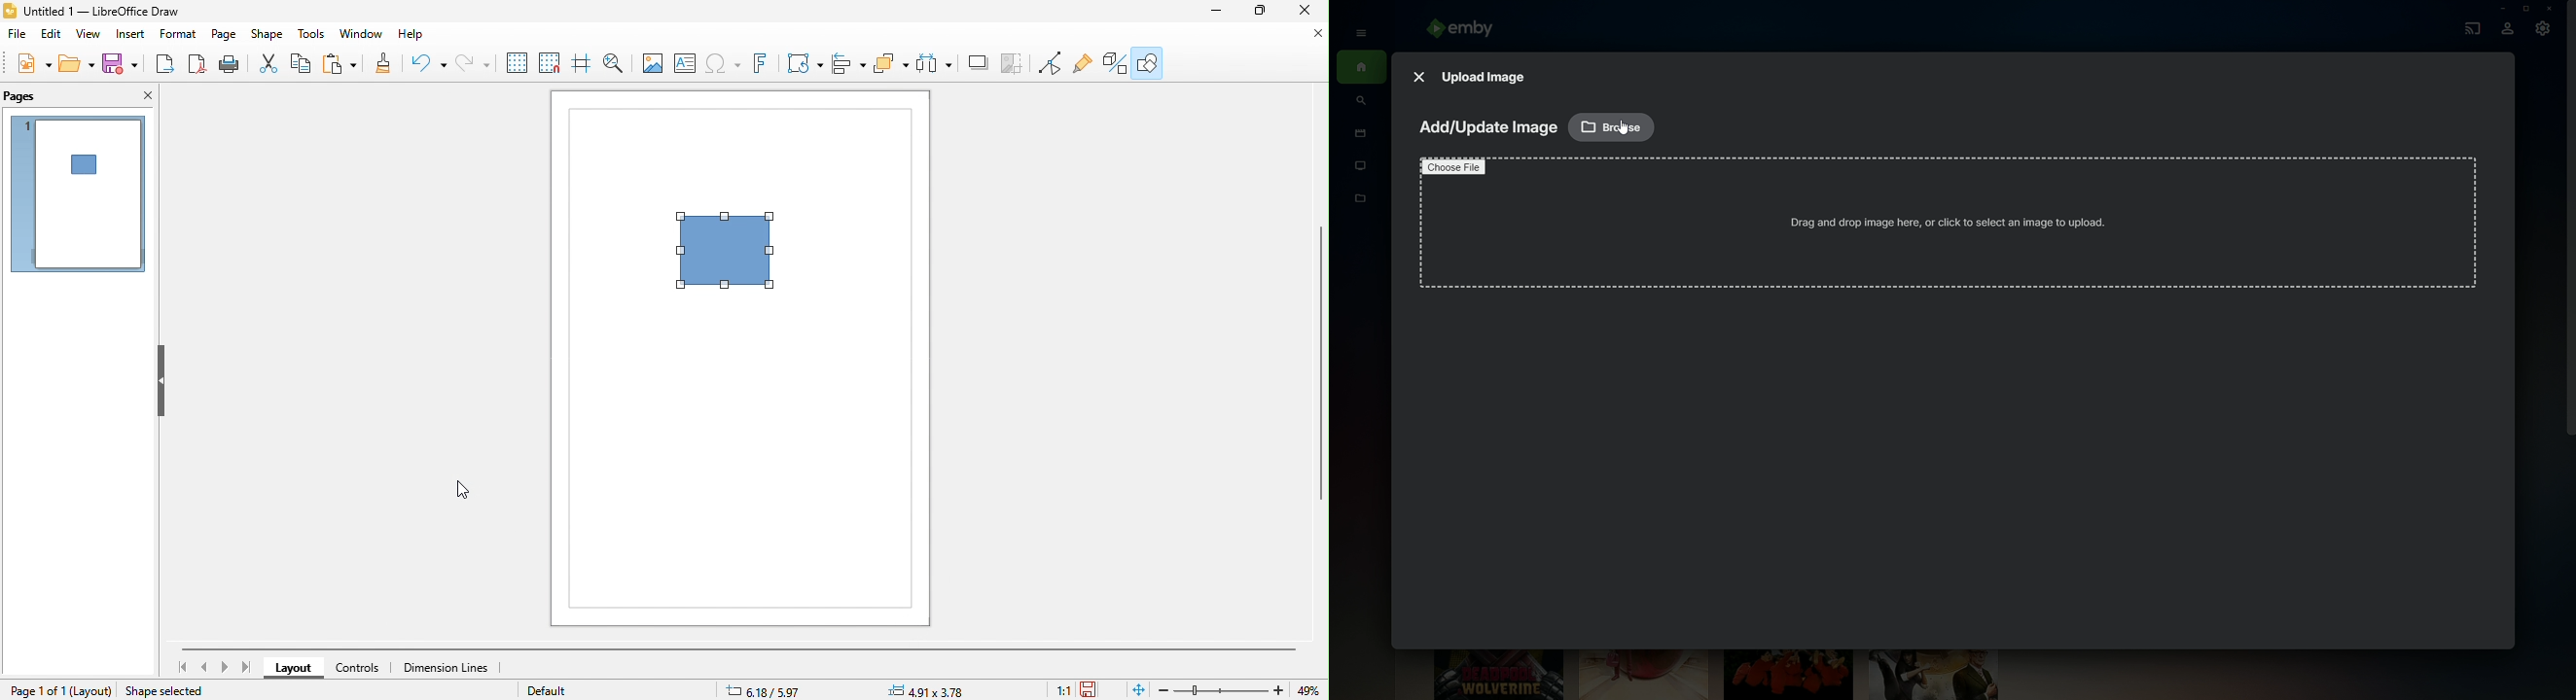  What do you see at coordinates (248, 668) in the screenshot?
I see `last page` at bounding box center [248, 668].